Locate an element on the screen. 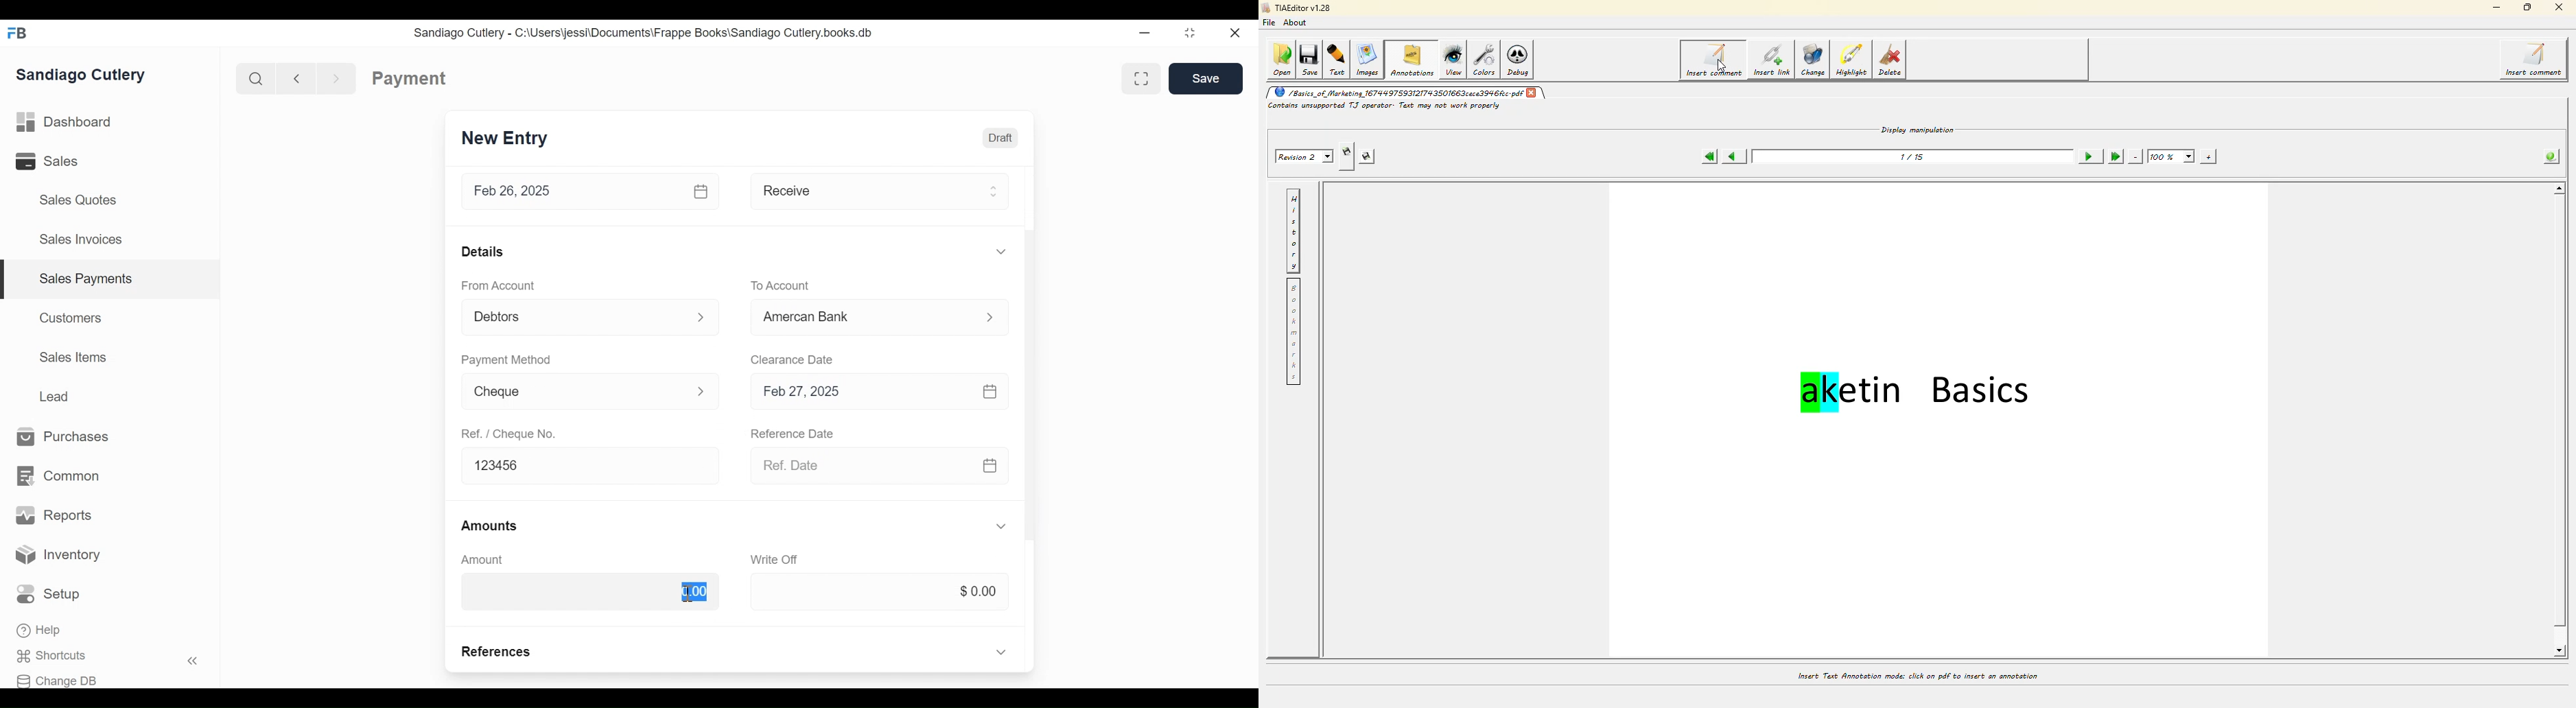 The width and height of the screenshot is (2576, 728). Expand is located at coordinates (1001, 651).